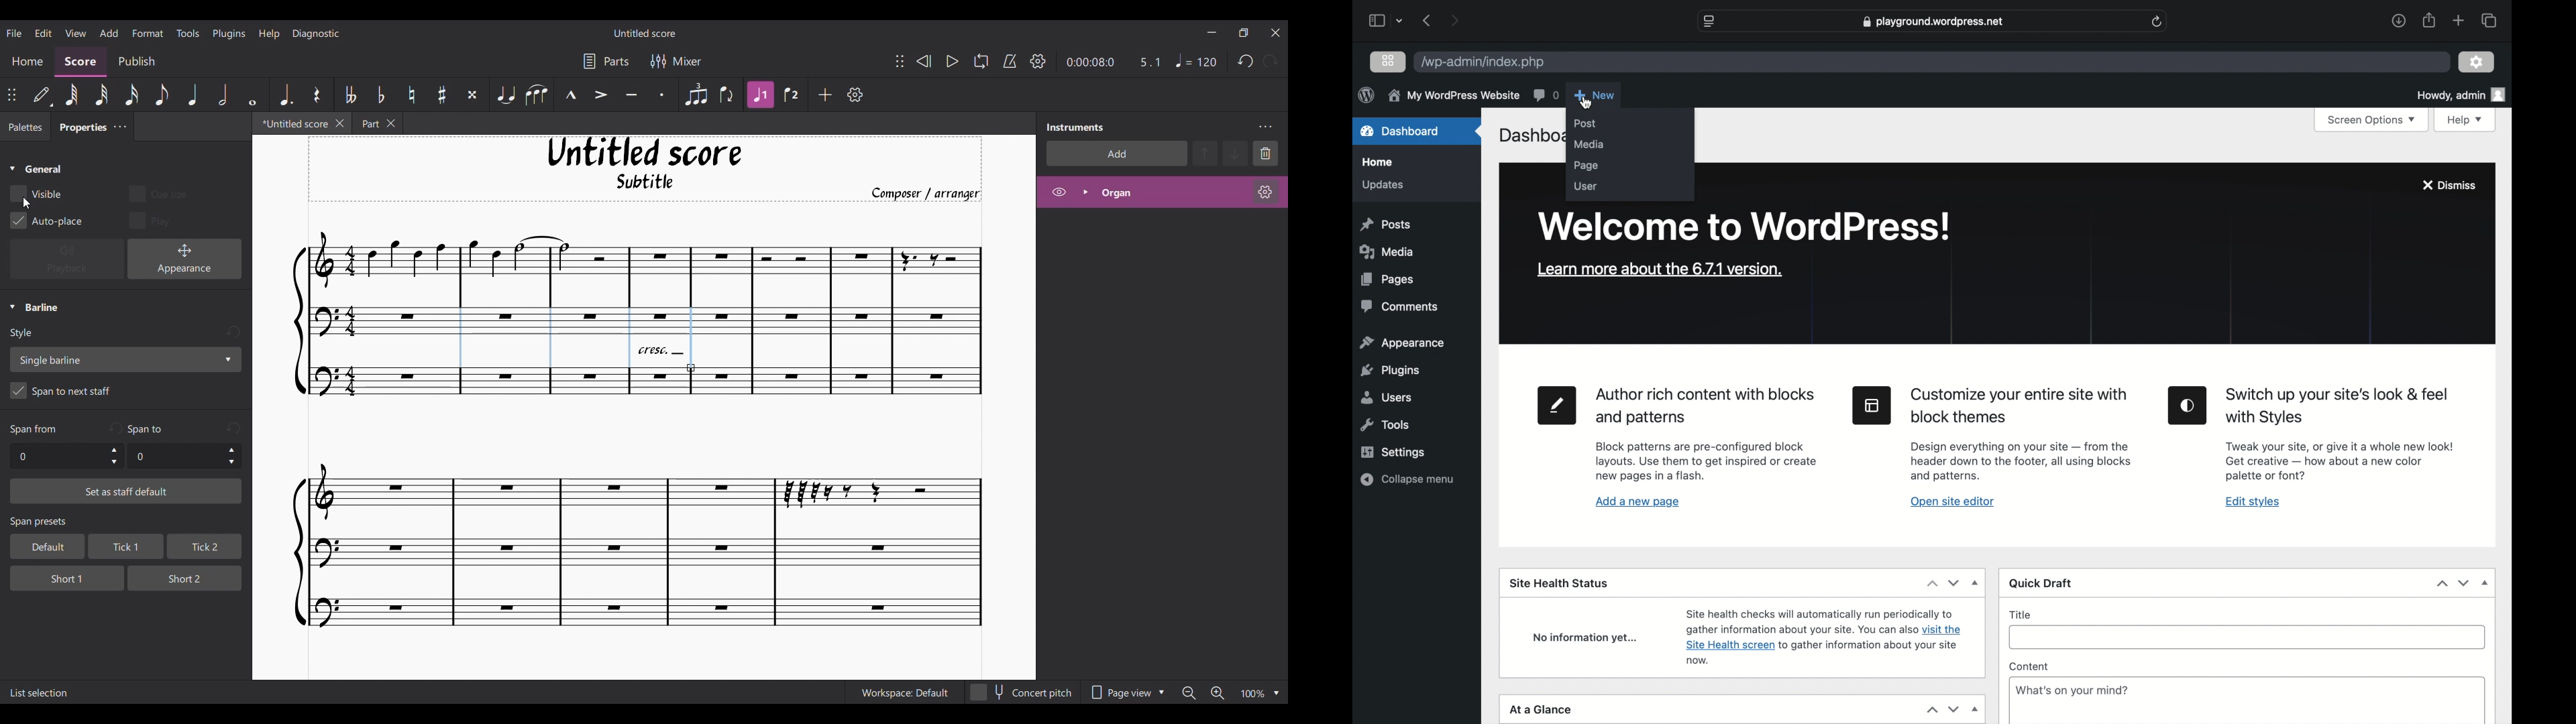 The image size is (2576, 728). I want to click on Change position of toolbar attached, so click(899, 61).